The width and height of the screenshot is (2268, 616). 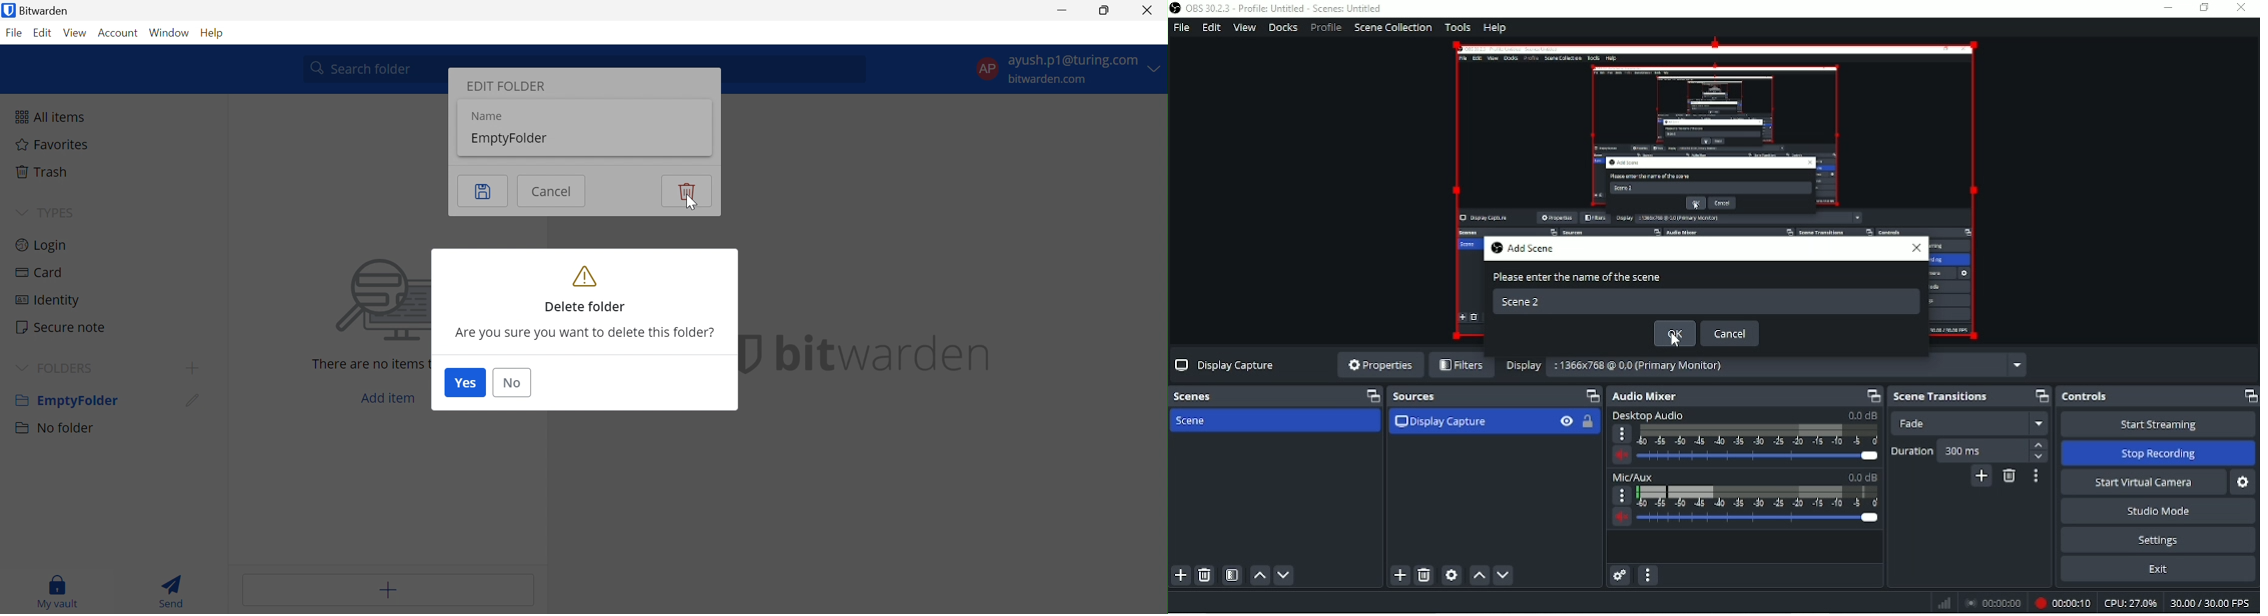 I want to click on Scene collection, so click(x=1394, y=27).